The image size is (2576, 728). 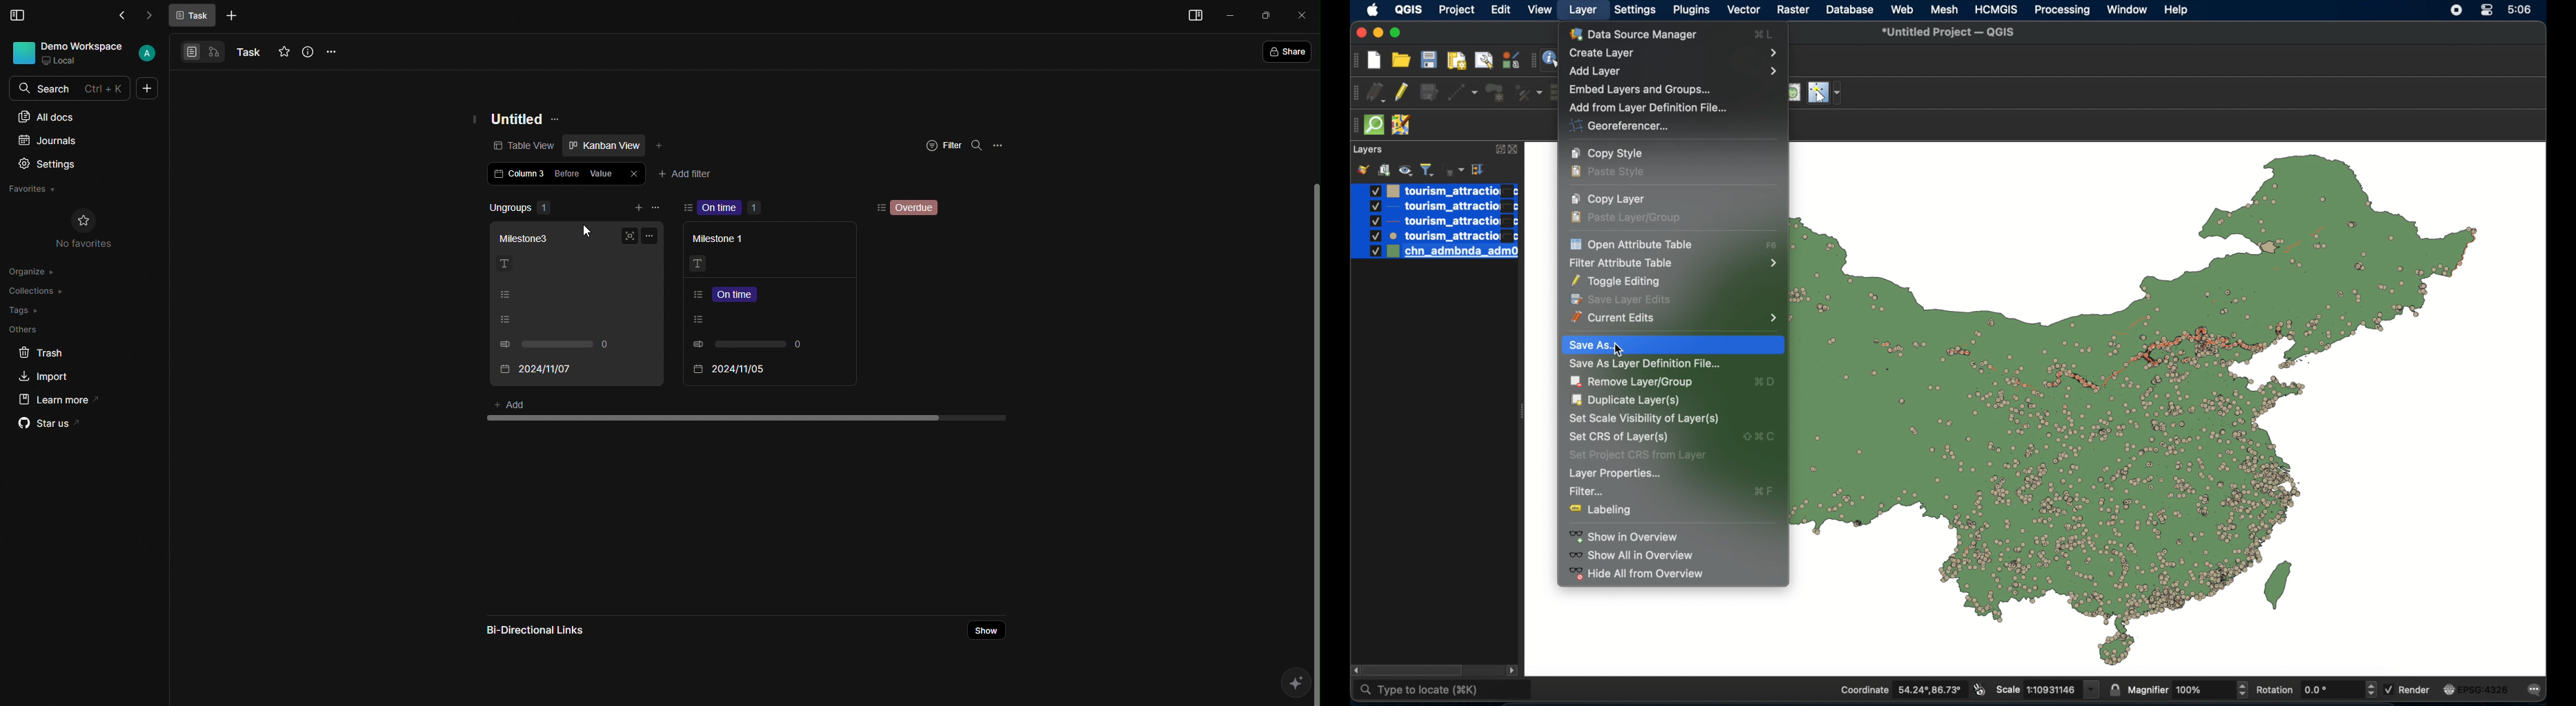 I want to click on open attribute table, so click(x=1629, y=243).